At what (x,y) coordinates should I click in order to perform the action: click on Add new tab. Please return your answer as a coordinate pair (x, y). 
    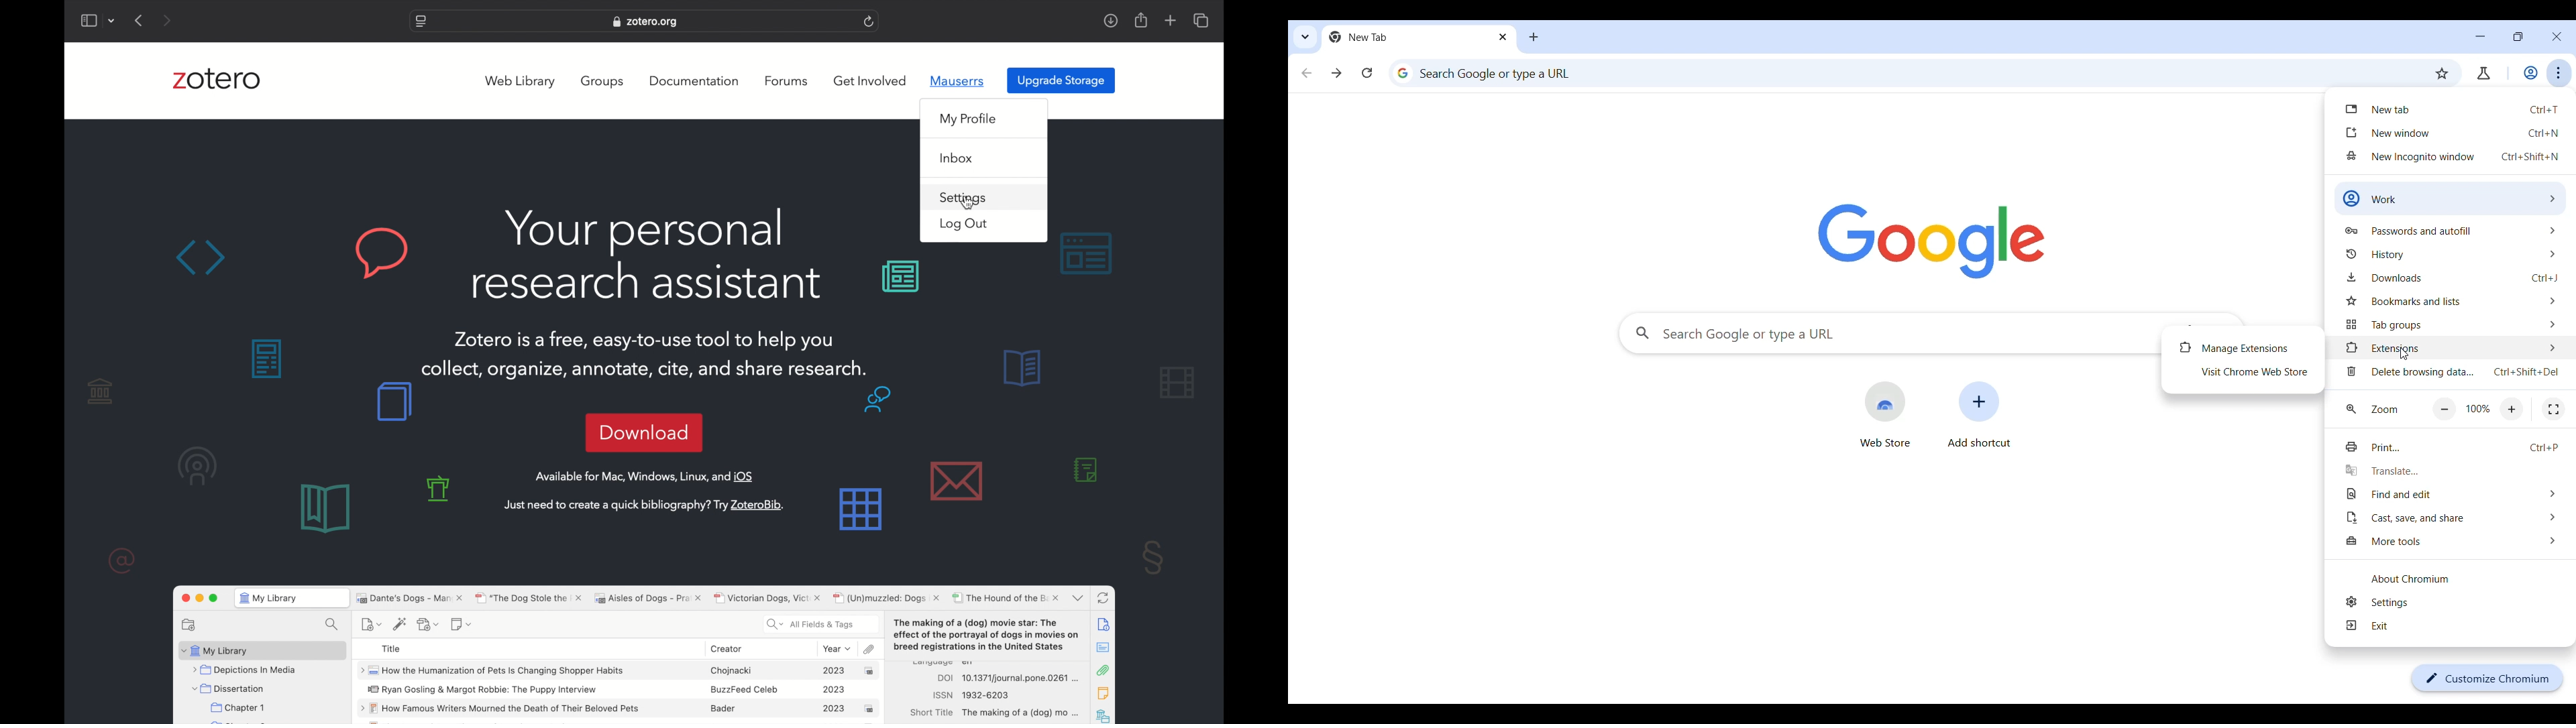
    Looking at the image, I should click on (1534, 37).